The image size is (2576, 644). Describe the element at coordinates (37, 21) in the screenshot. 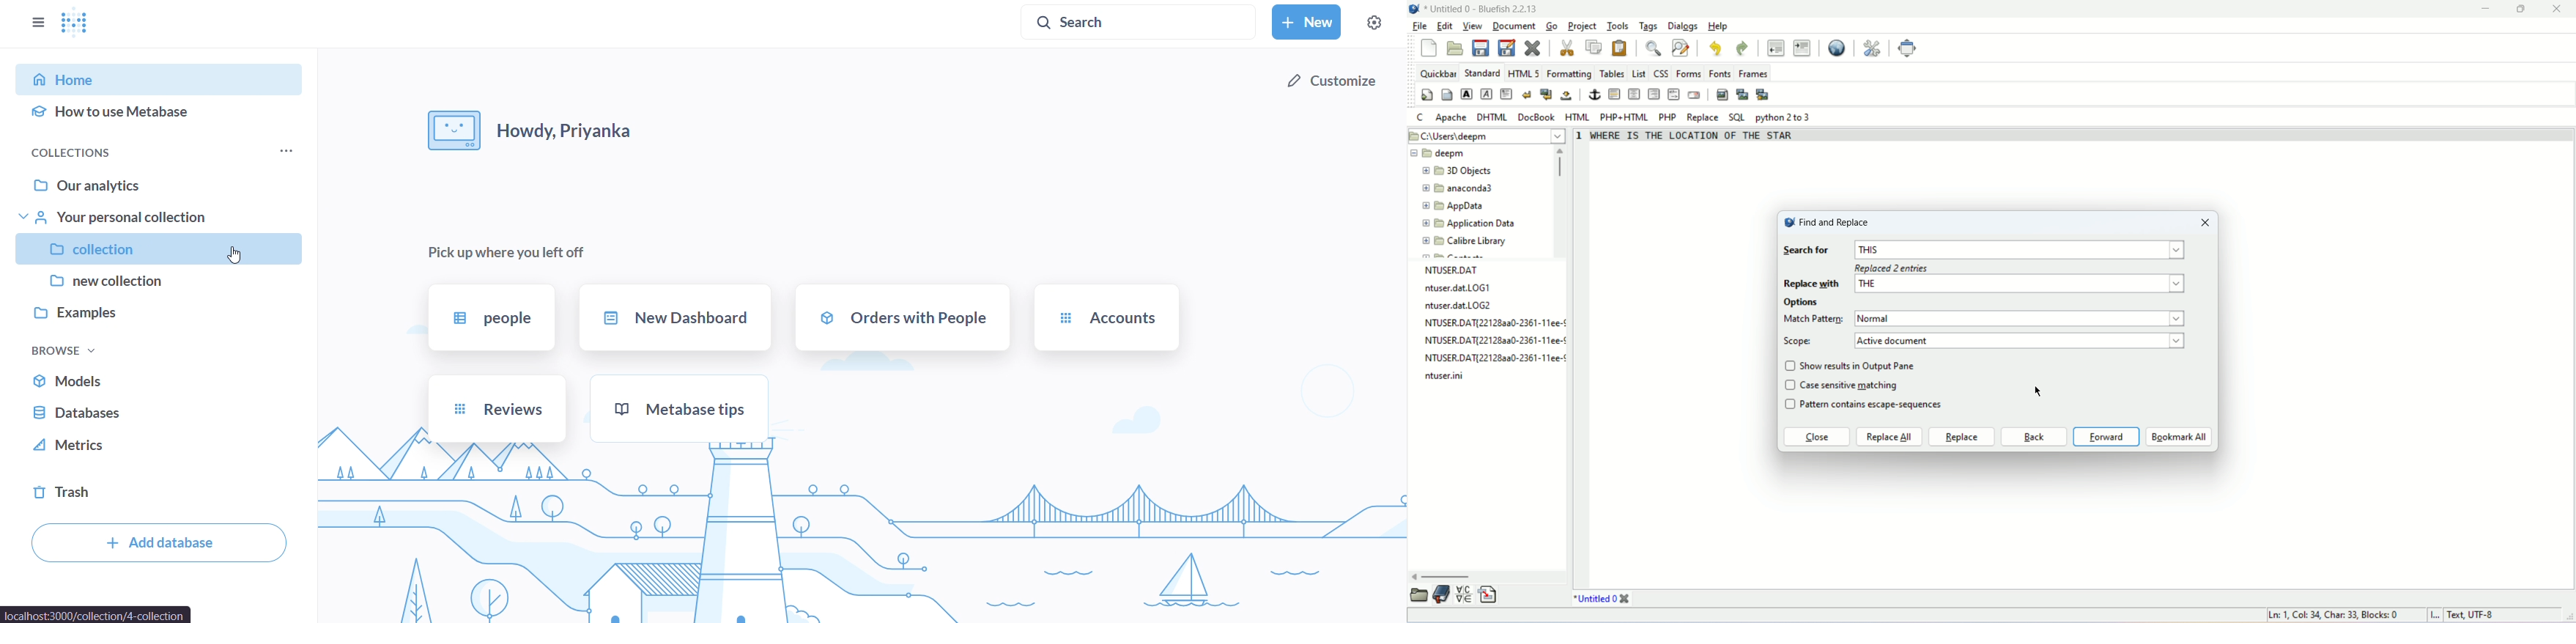

I see `close sidebar` at that location.